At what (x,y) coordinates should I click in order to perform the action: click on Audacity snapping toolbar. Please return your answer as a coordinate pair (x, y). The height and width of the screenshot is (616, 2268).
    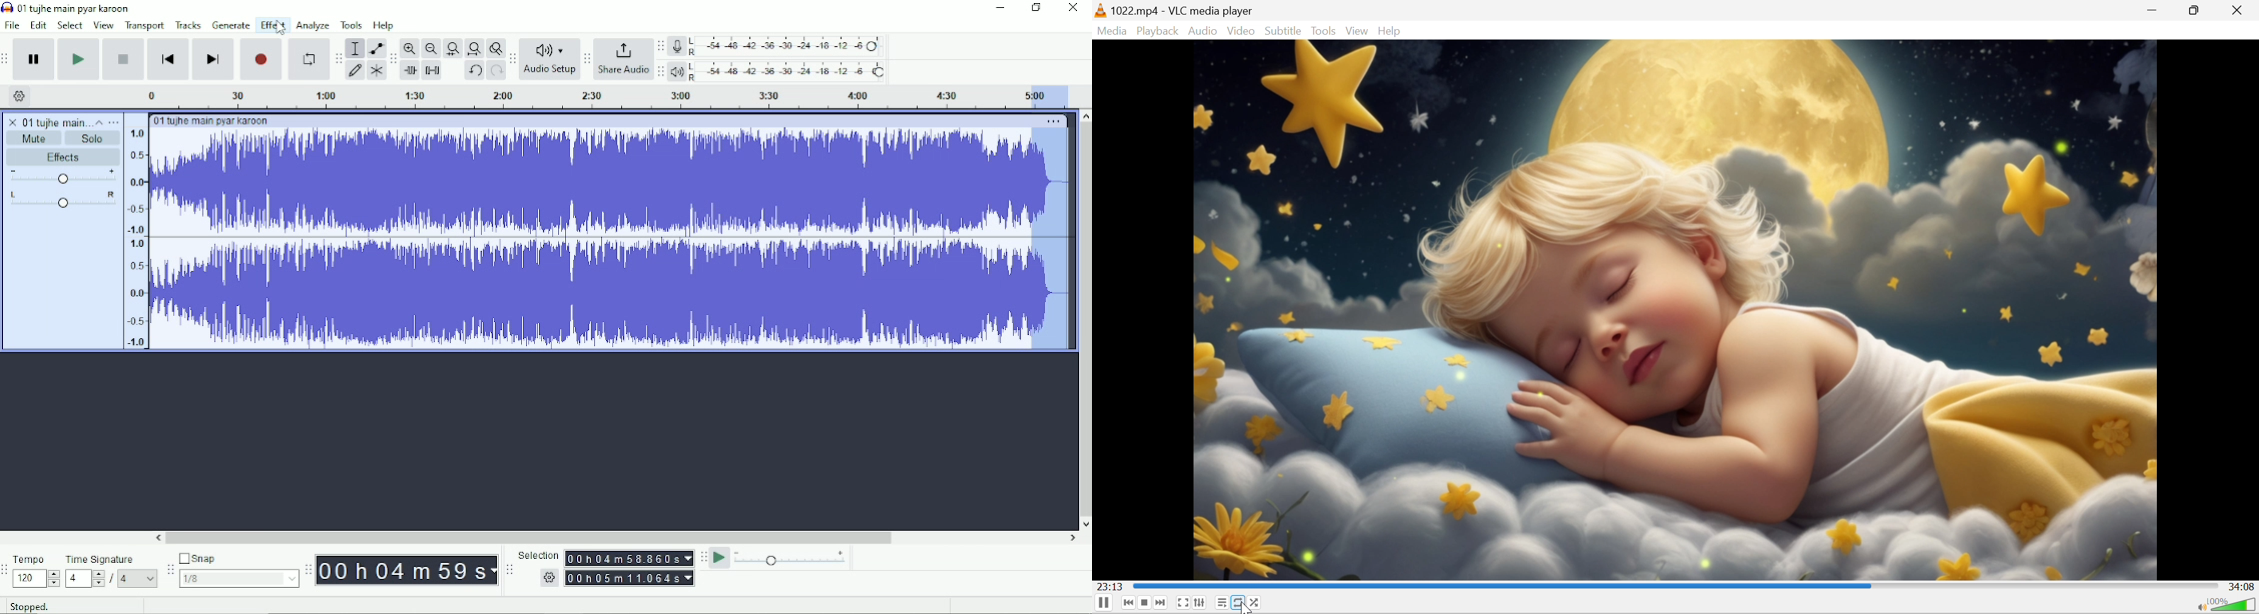
    Looking at the image, I should click on (170, 569).